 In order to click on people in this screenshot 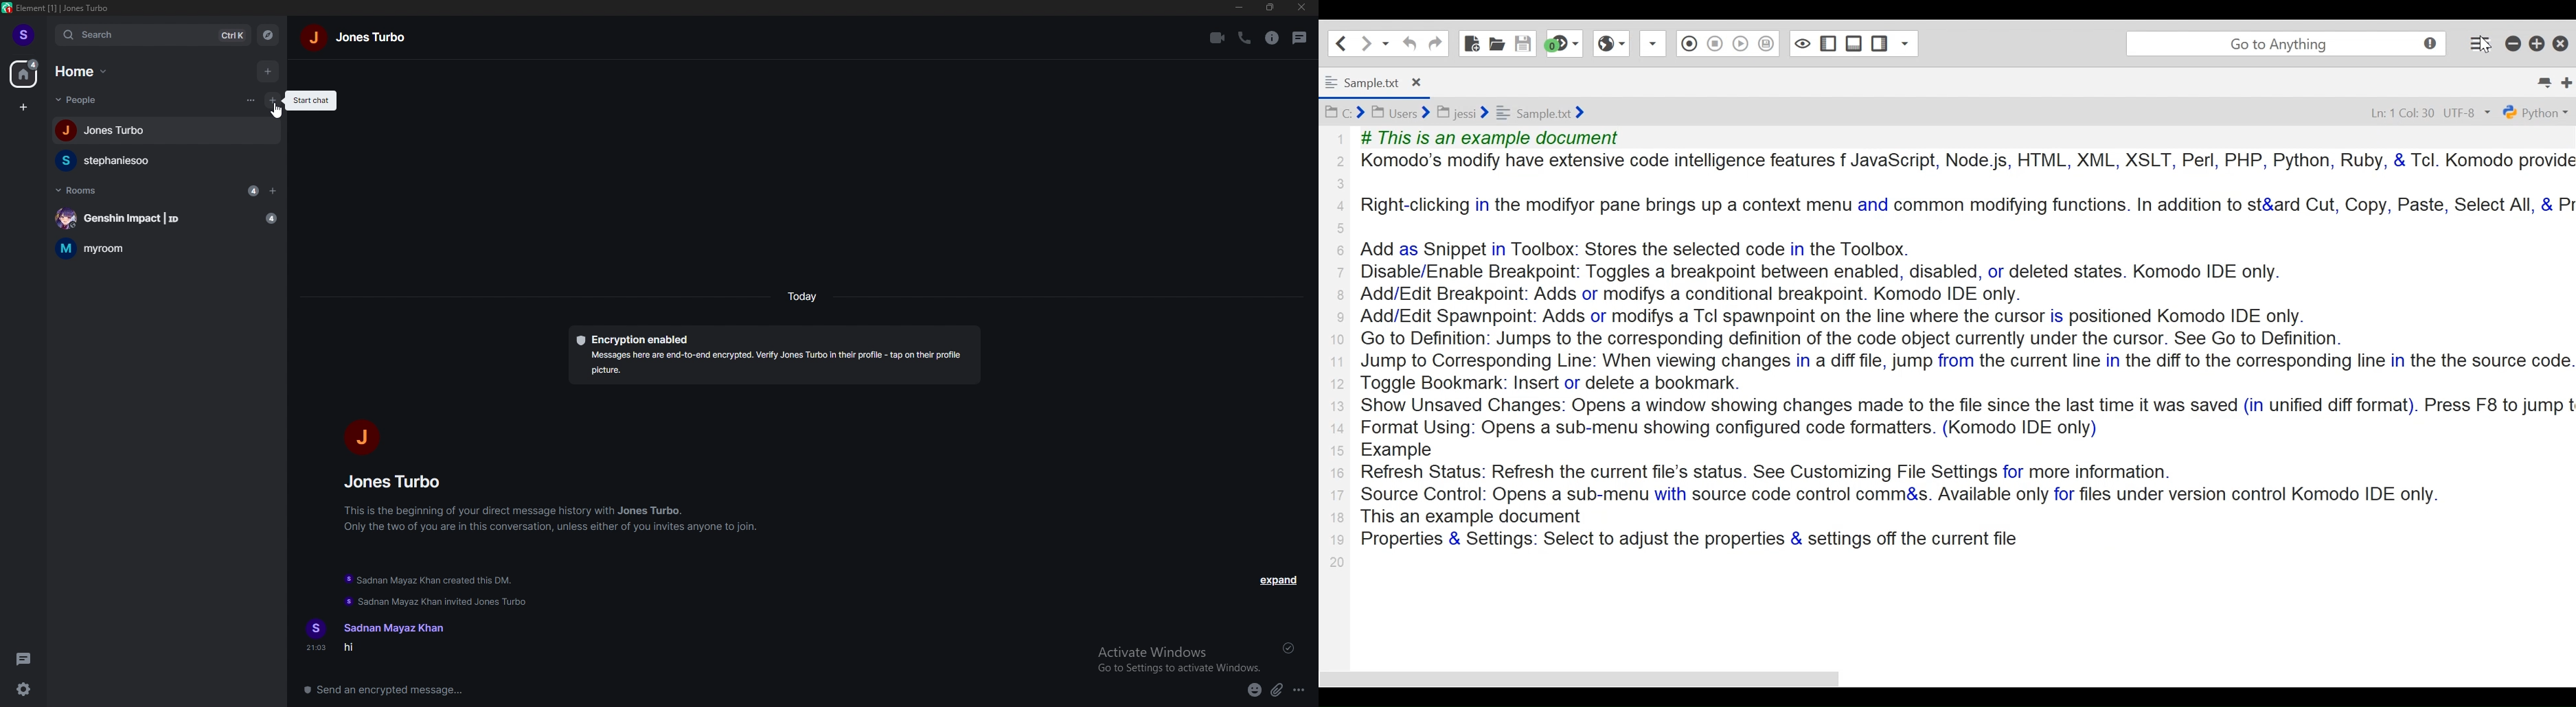, I will do `click(82, 100)`.